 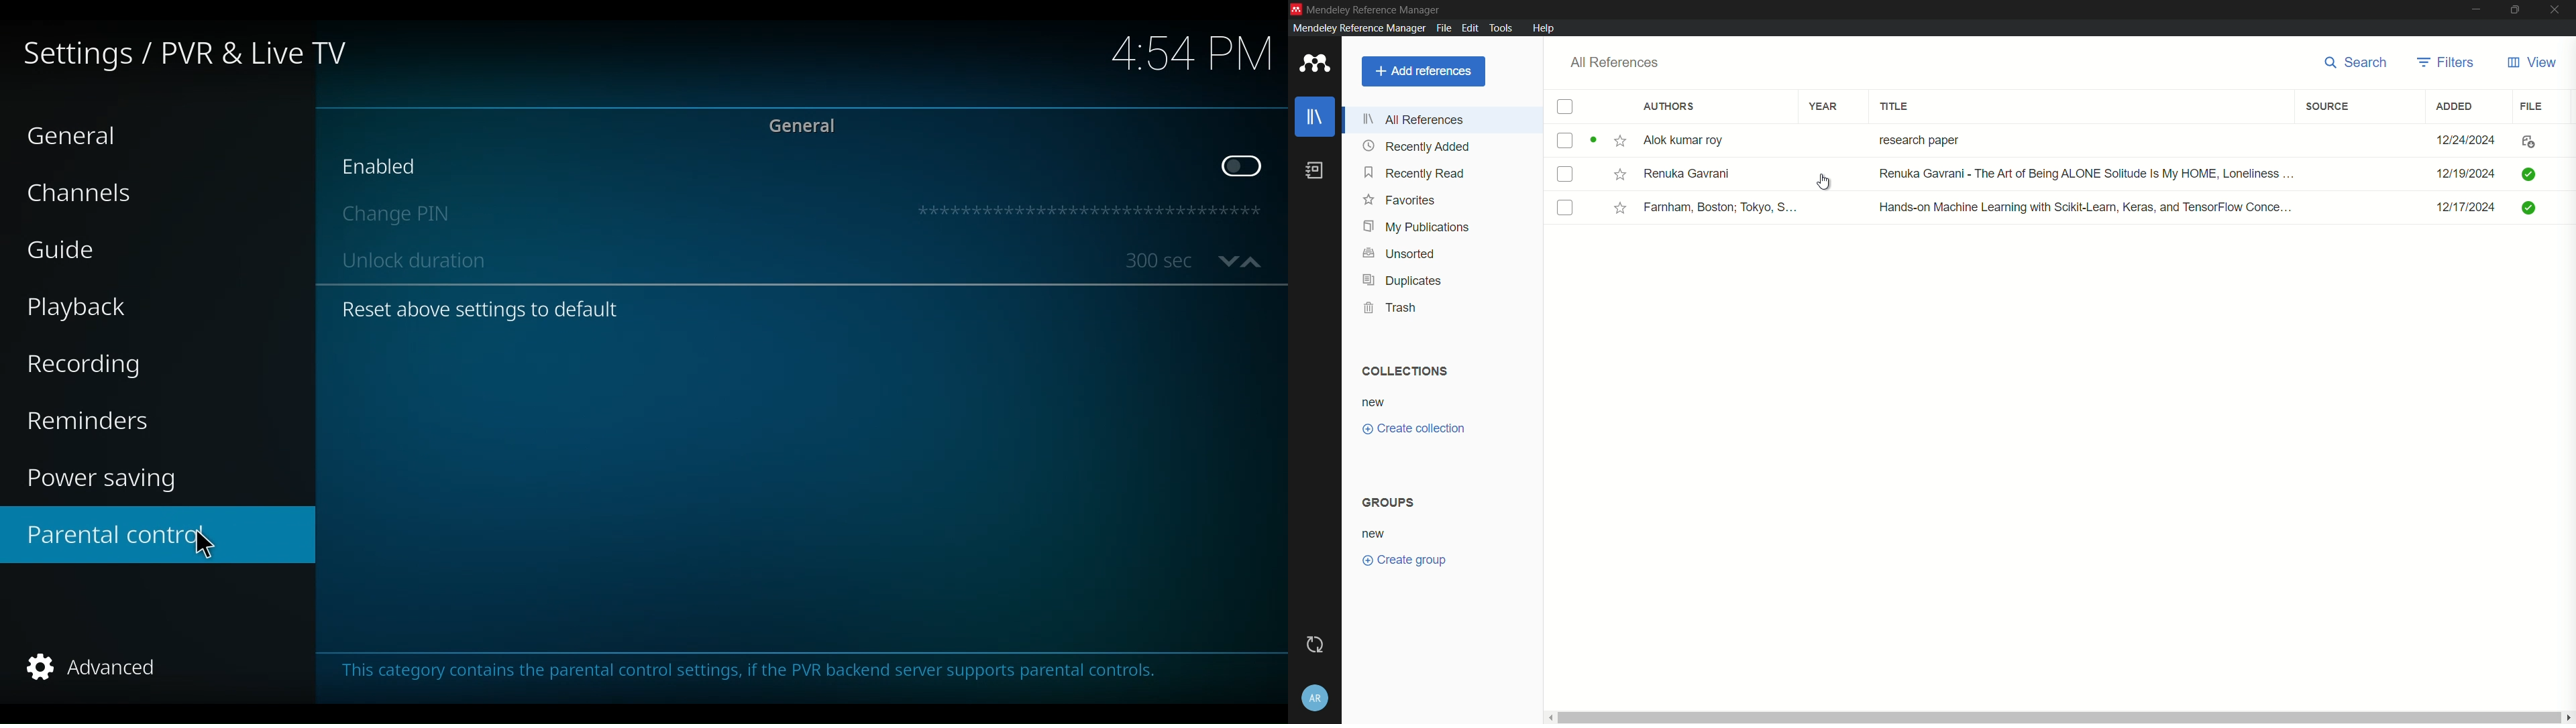 What do you see at coordinates (1377, 534) in the screenshot?
I see `new` at bounding box center [1377, 534].